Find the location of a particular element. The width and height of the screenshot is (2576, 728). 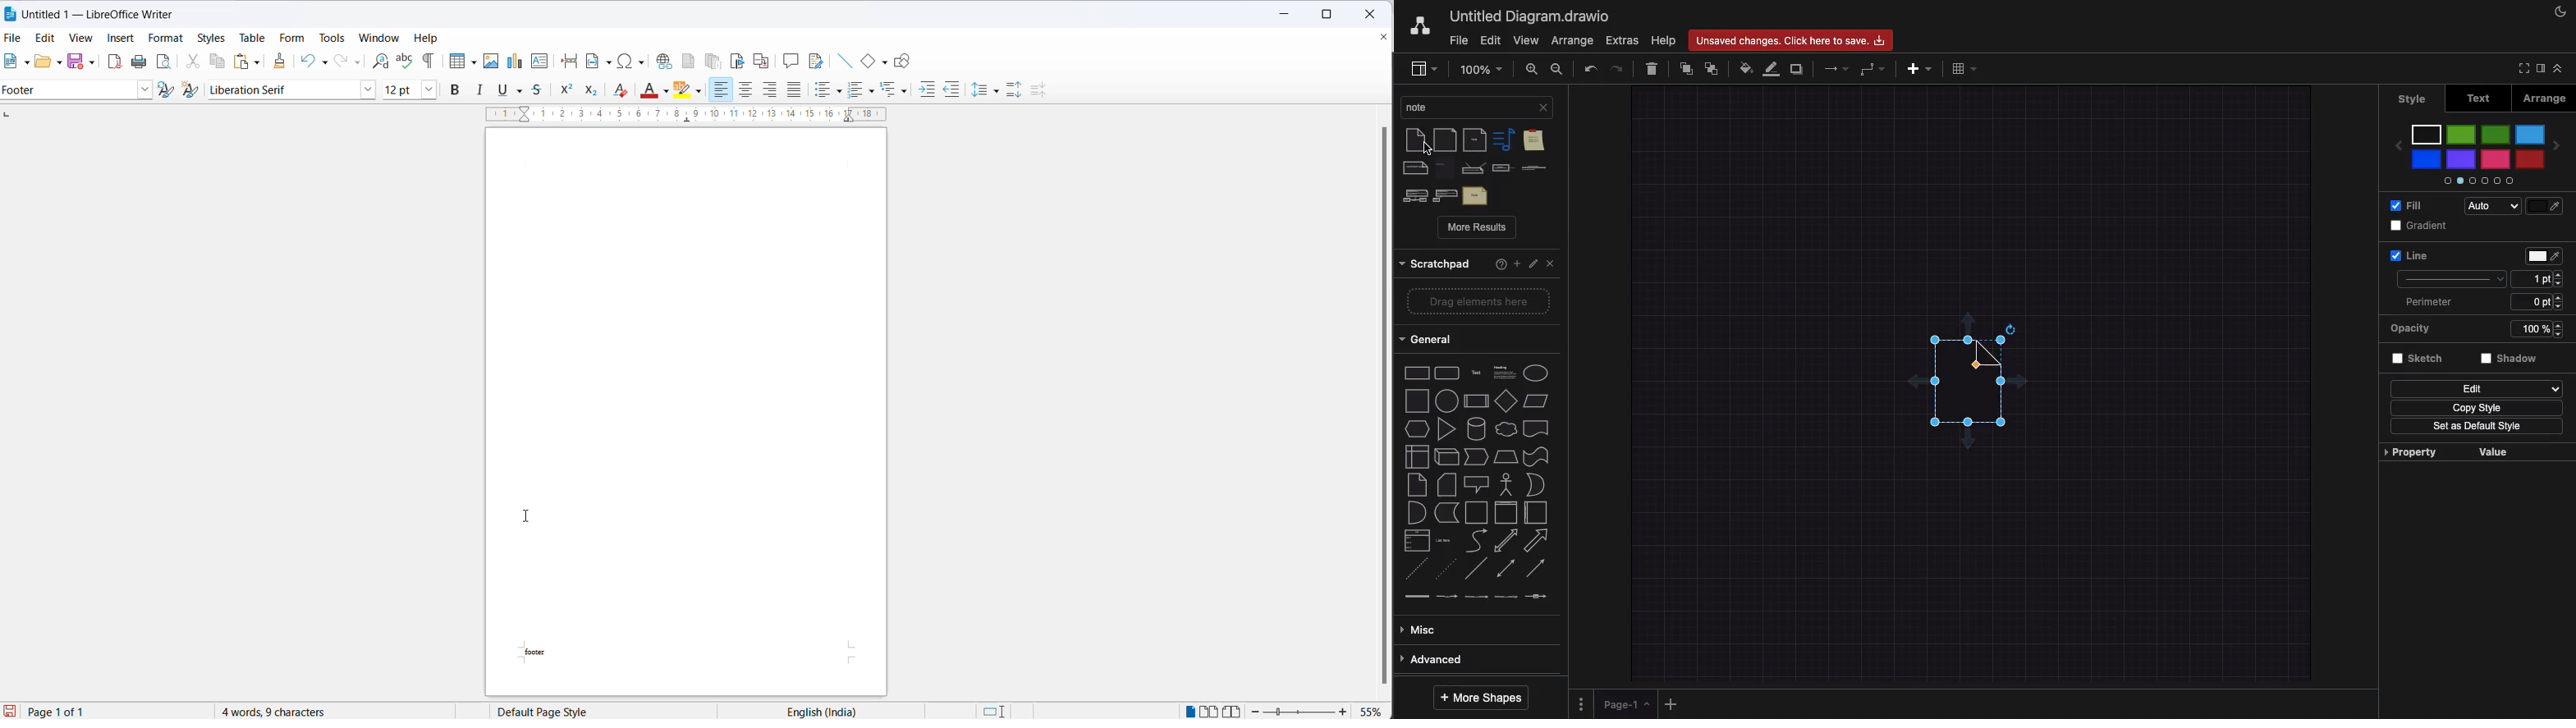

minimize is located at coordinates (1285, 15).